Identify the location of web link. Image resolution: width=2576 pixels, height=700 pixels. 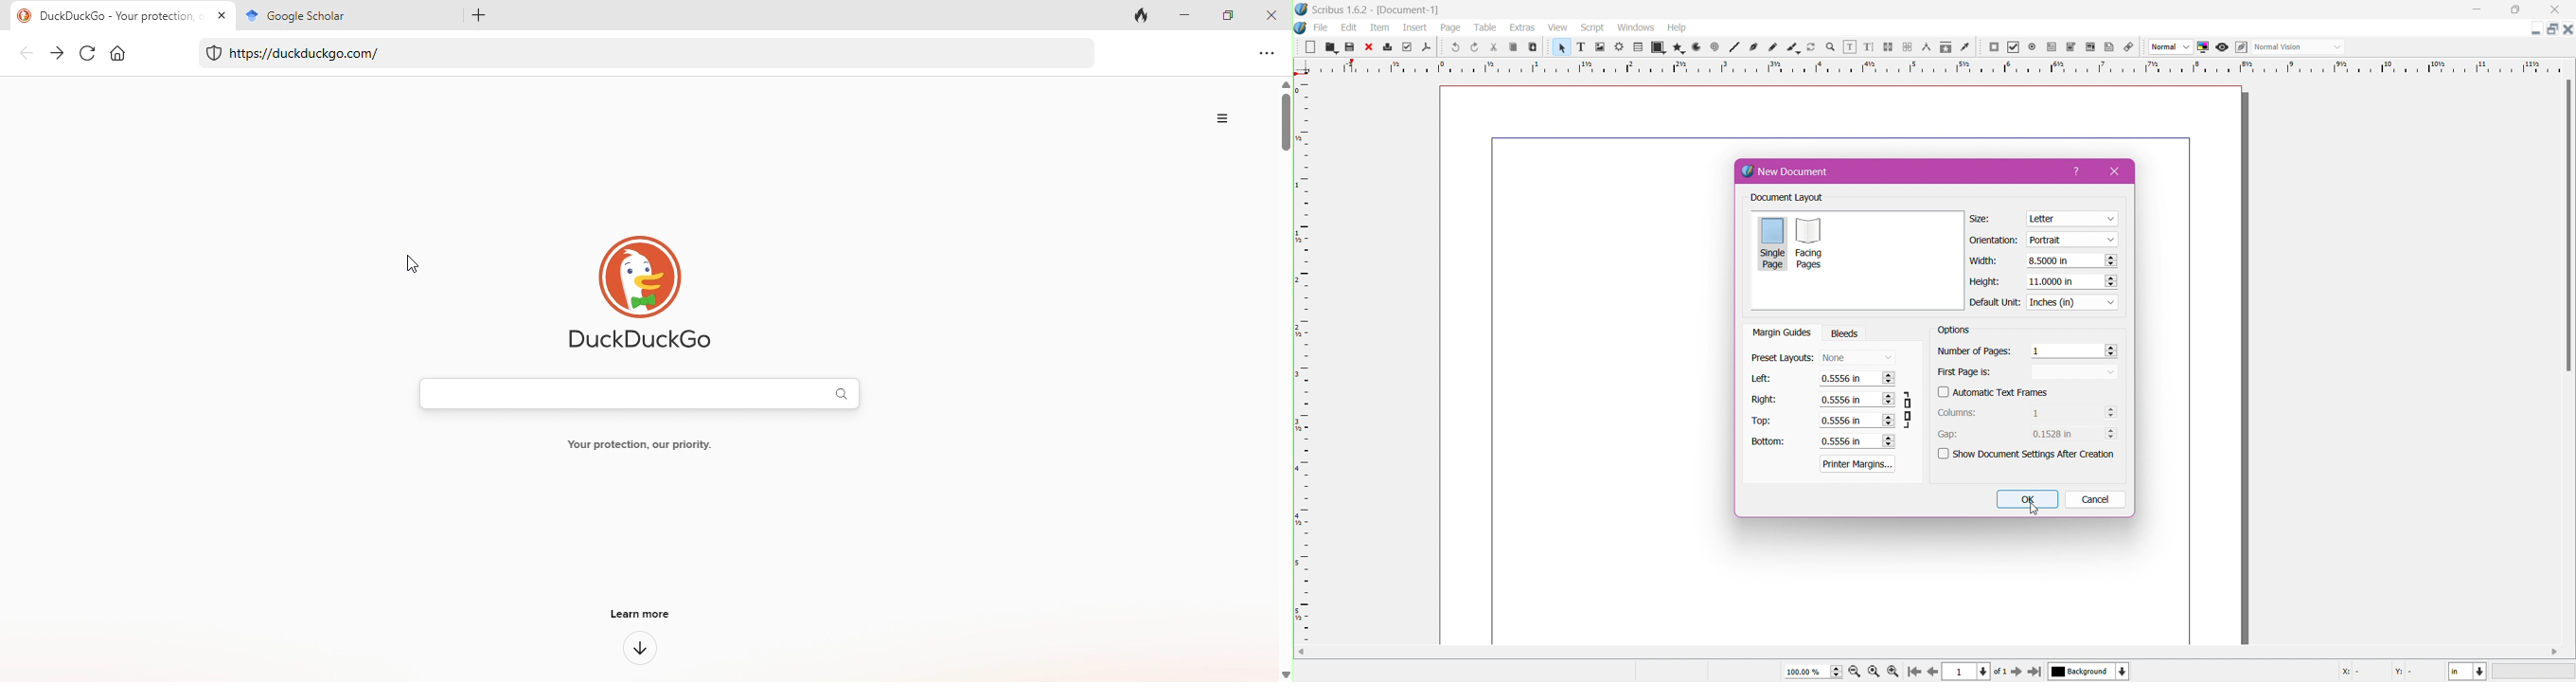
(645, 52).